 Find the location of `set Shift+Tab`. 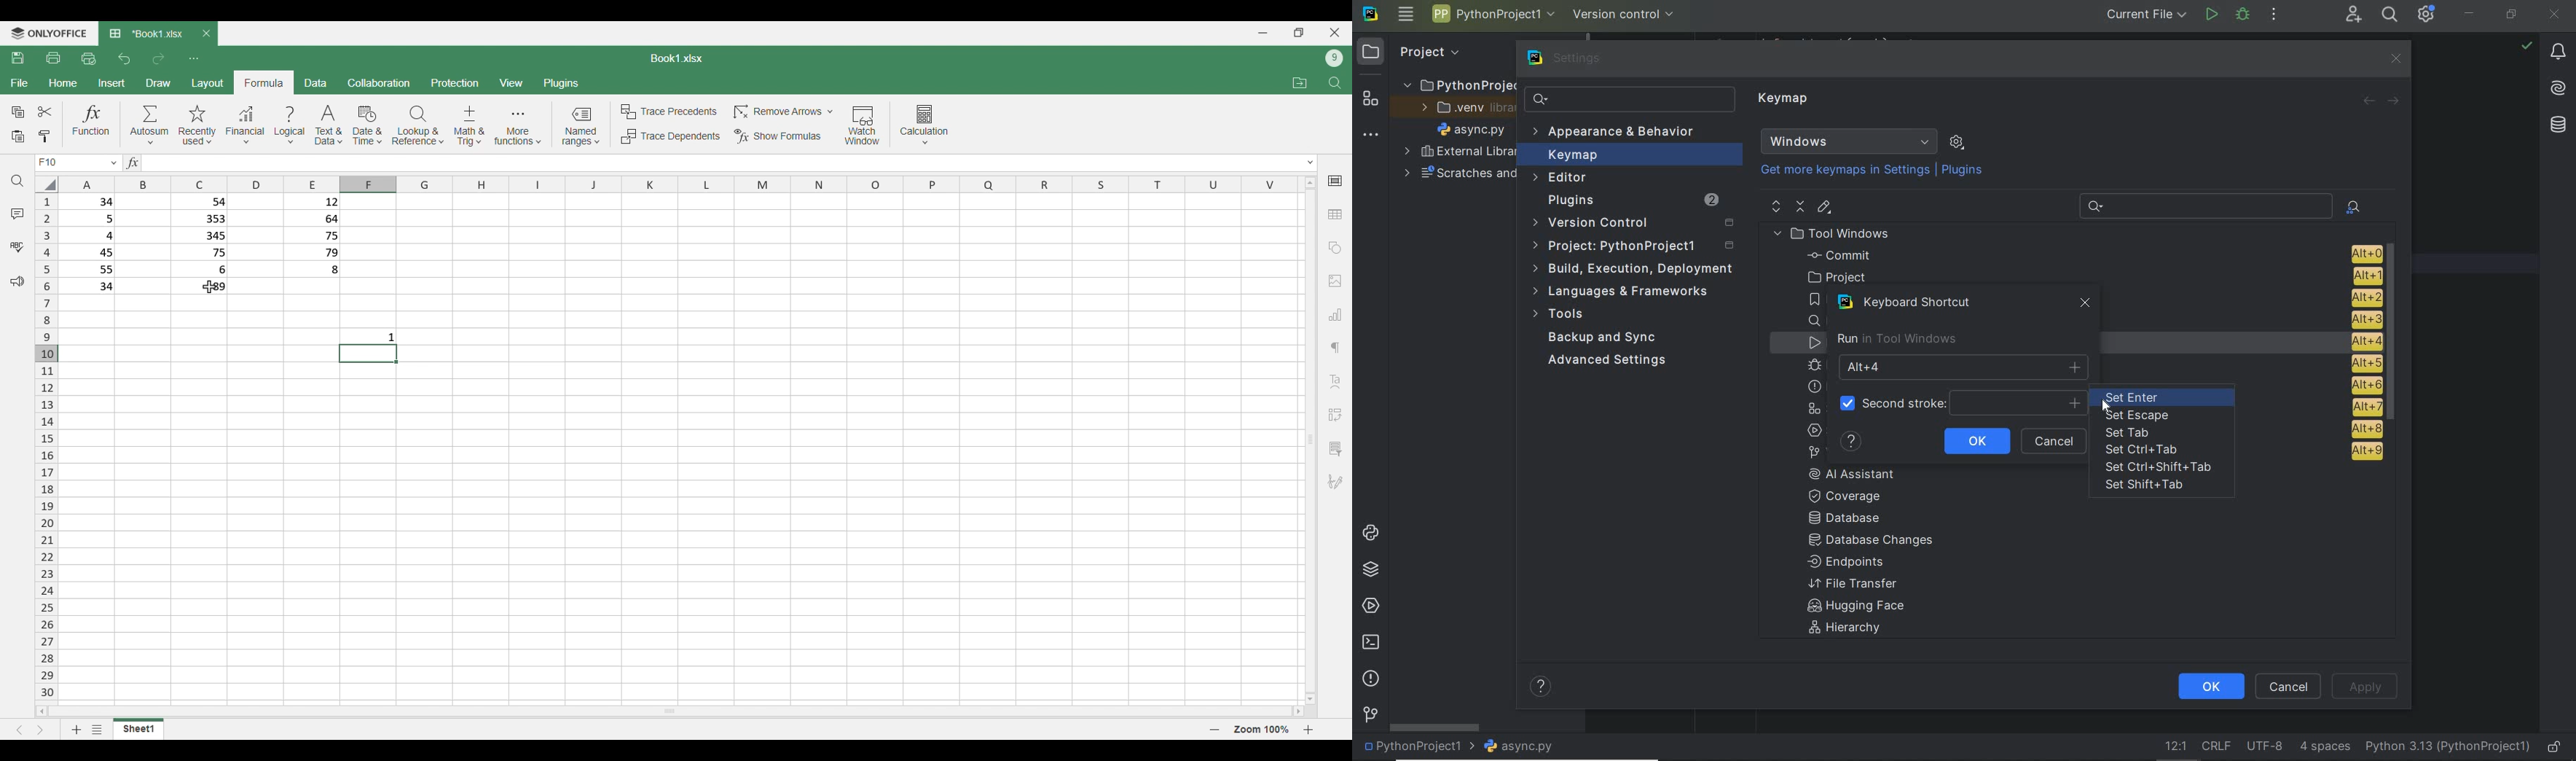

set Shift+Tab is located at coordinates (2146, 486).